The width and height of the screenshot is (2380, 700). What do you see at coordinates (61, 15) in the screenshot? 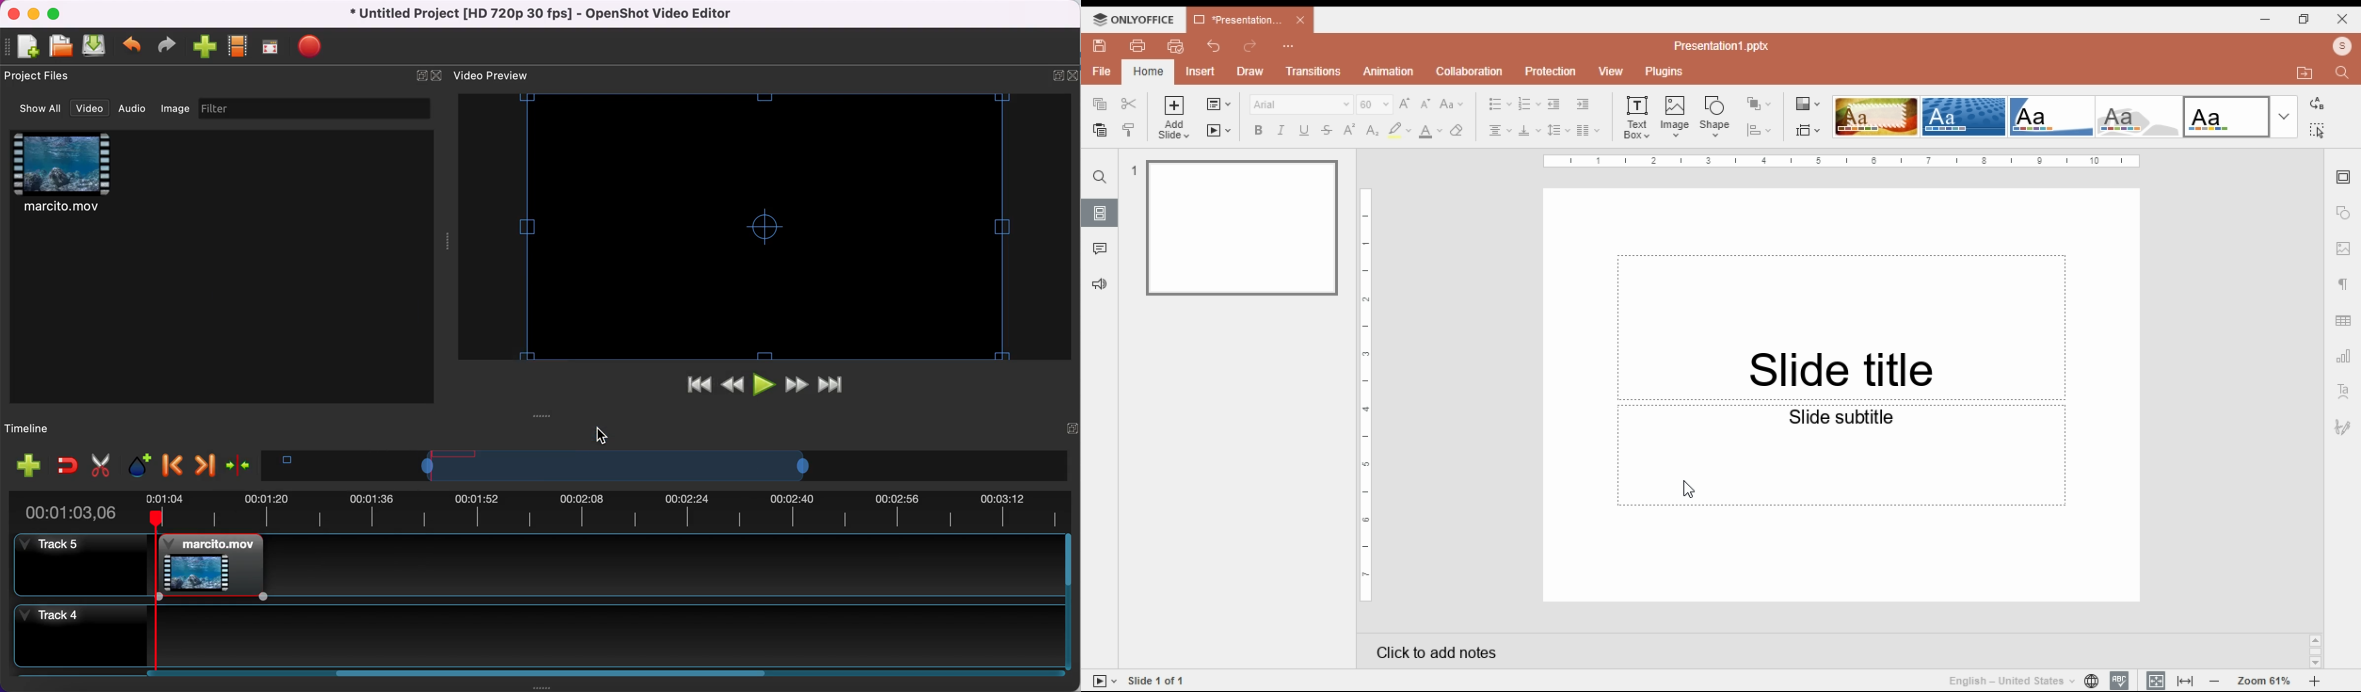
I see `maximize` at bounding box center [61, 15].